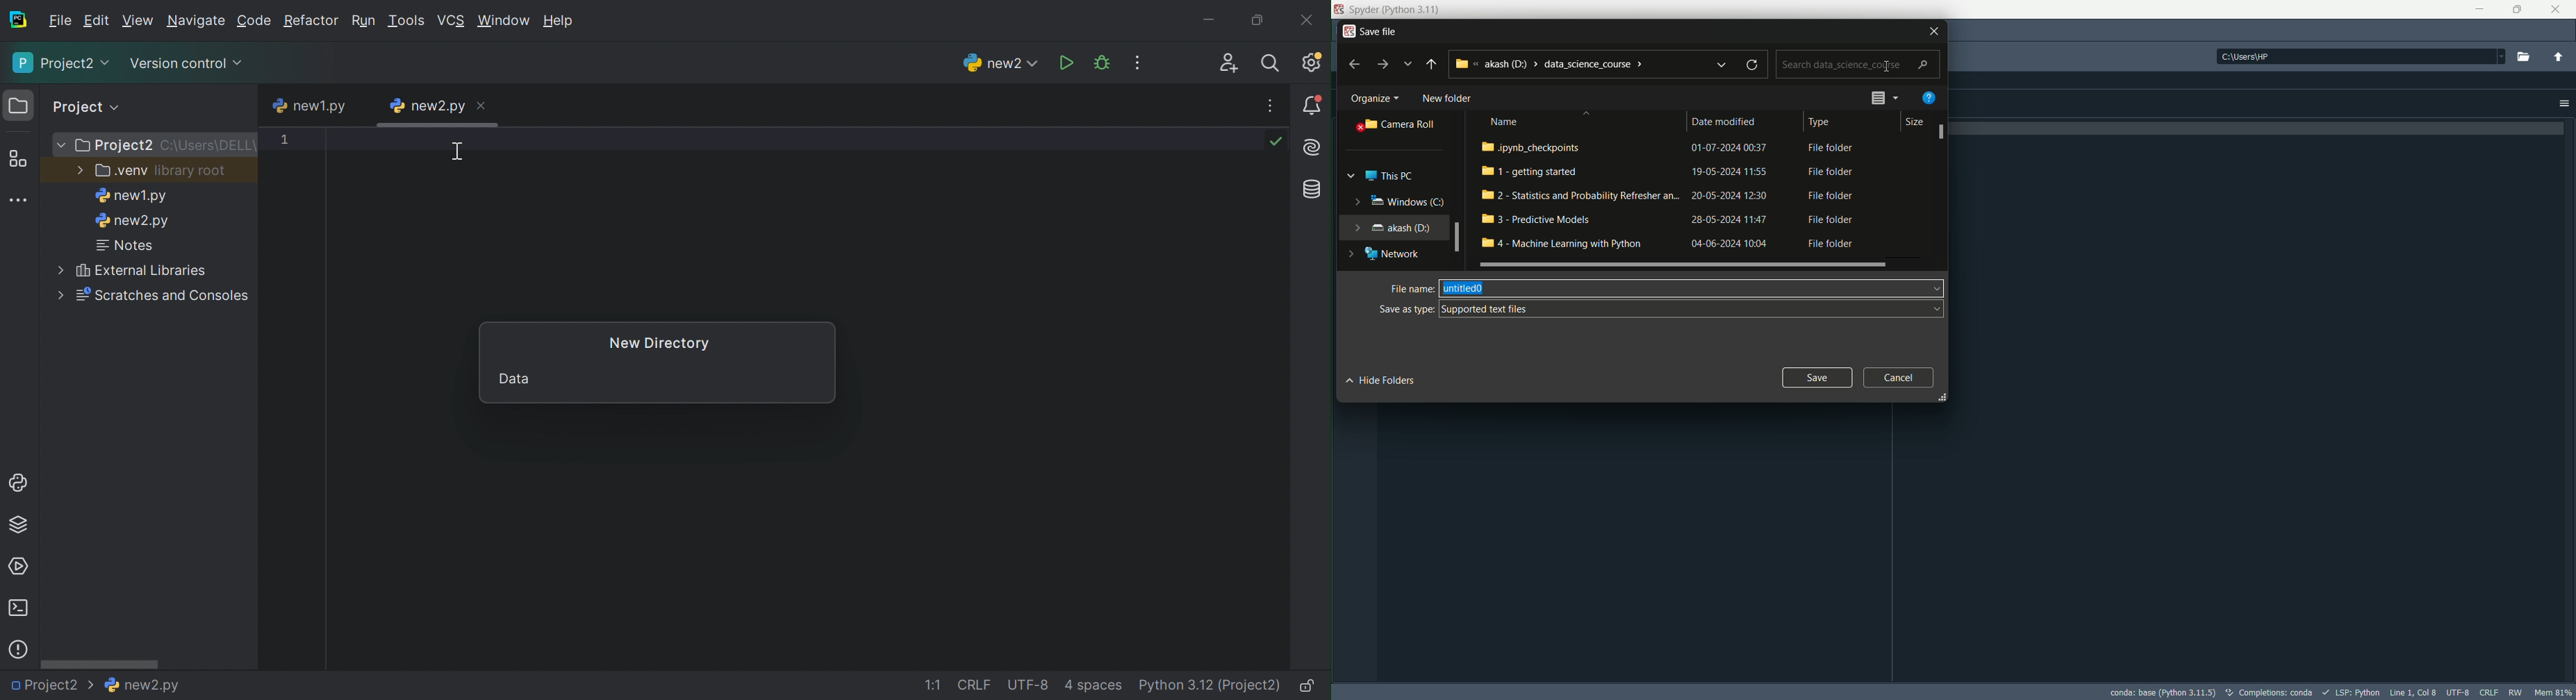 The image size is (2576, 700). Describe the element at coordinates (1885, 97) in the screenshot. I see `change view` at that location.